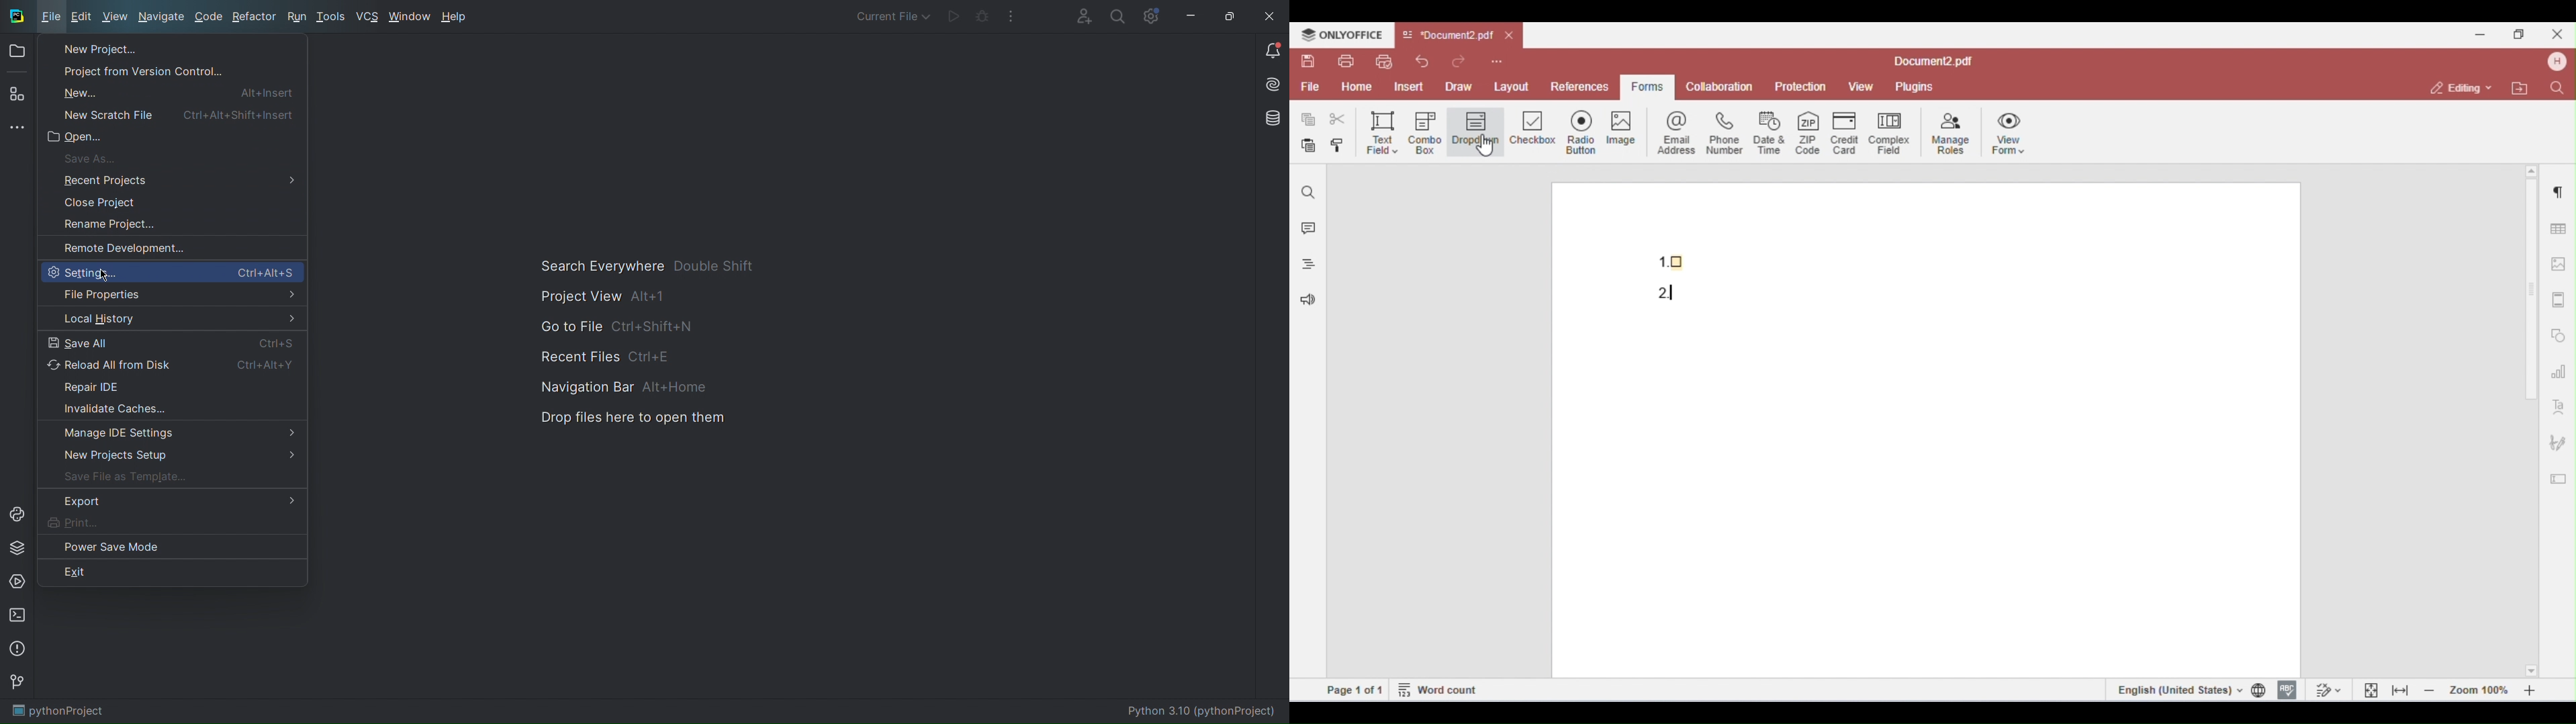 The image size is (2576, 728). Describe the element at coordinates (171, 365) in the screenshot. I see `Reload All from Disk` at that location.